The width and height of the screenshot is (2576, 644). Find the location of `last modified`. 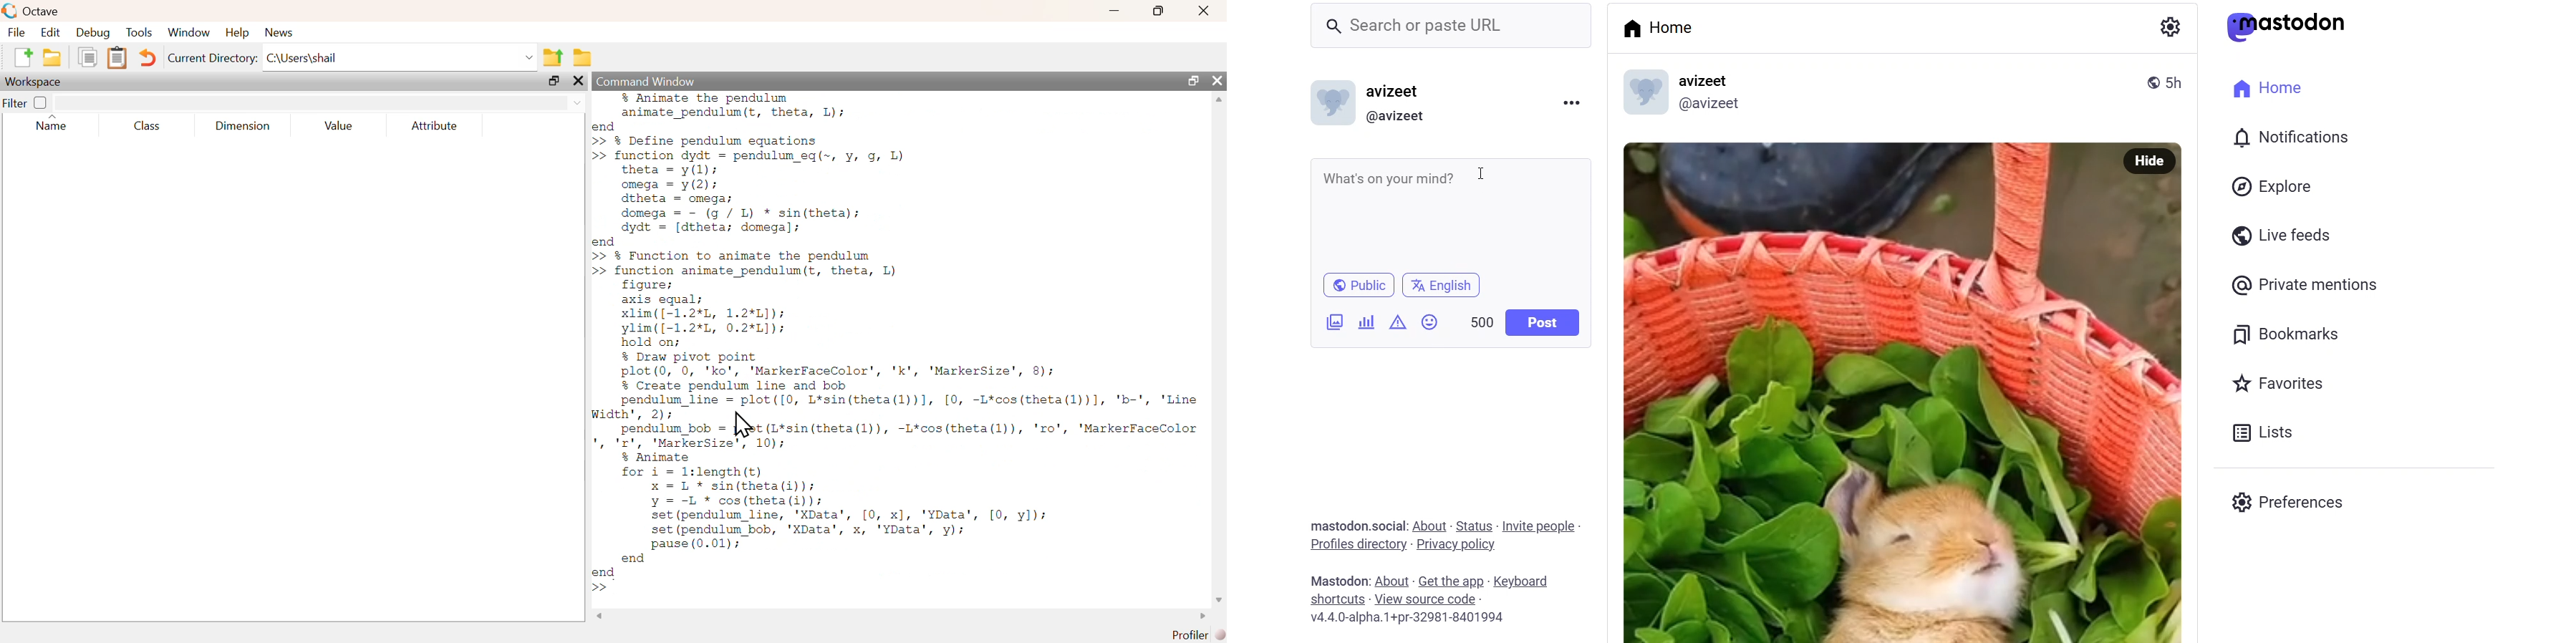

last modified is located at coordinates (2176, 82).